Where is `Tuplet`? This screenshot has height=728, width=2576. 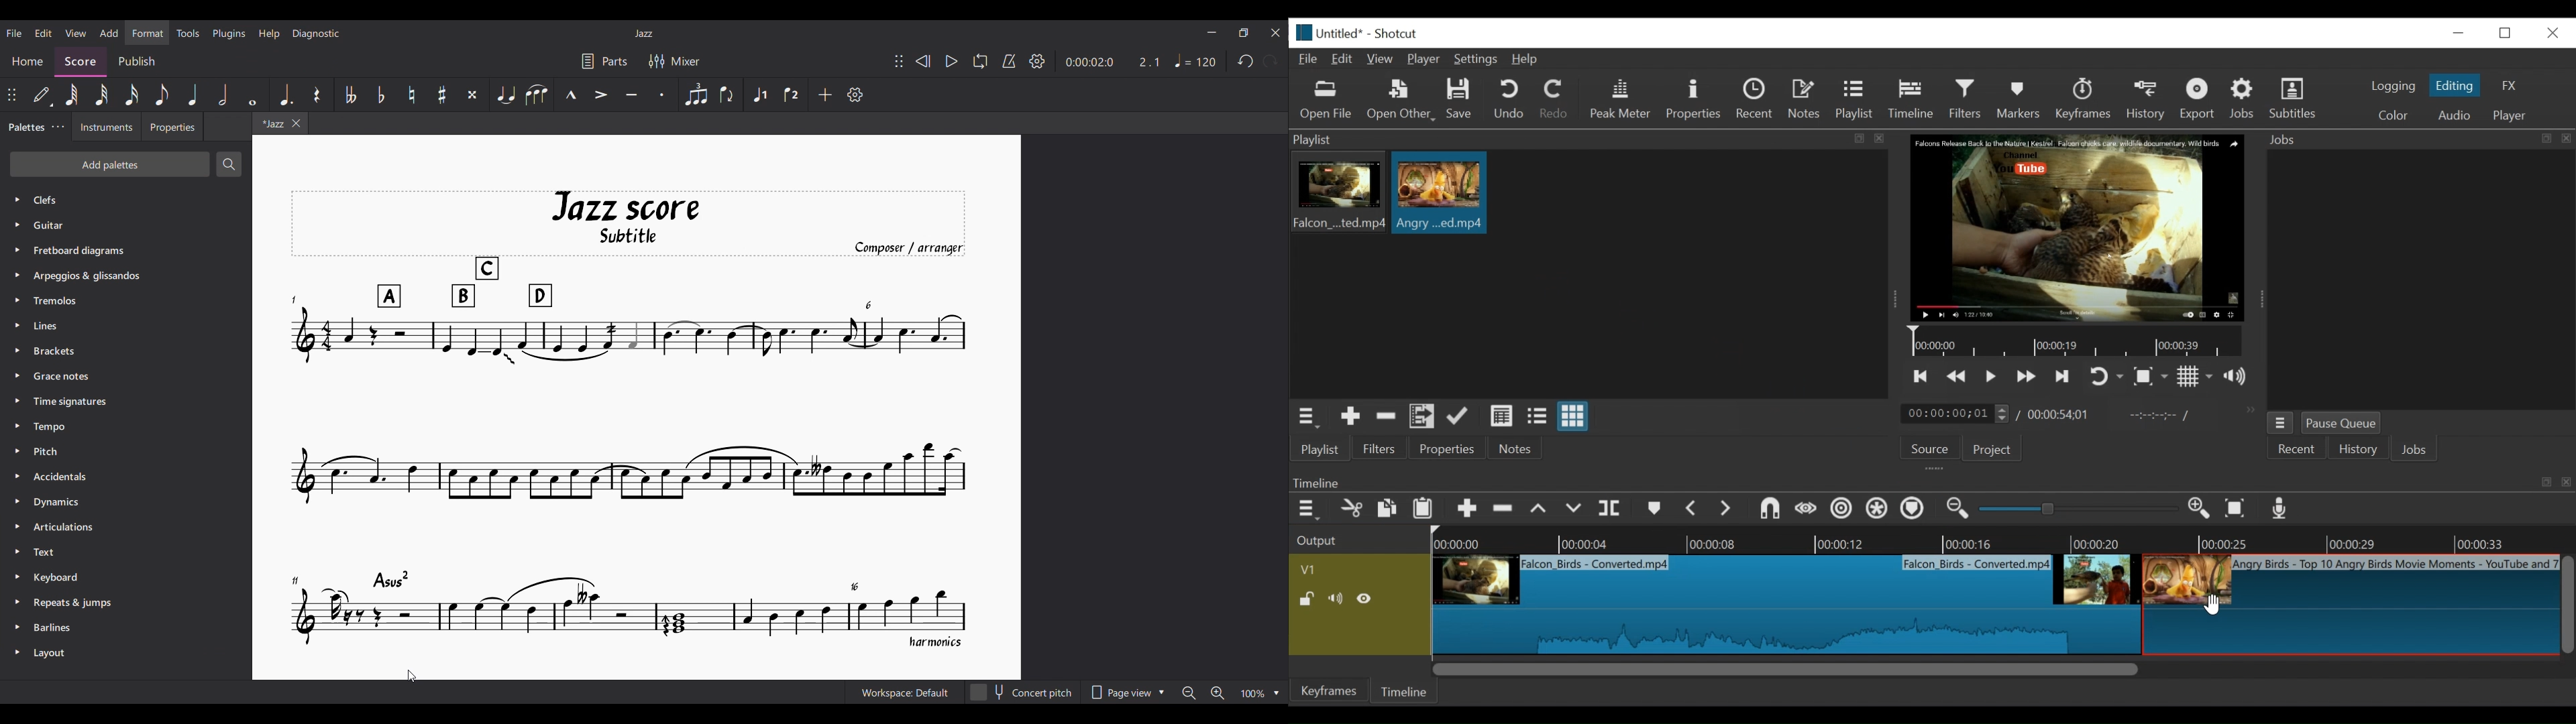 Tuplet is located at coordinates (697, 95).